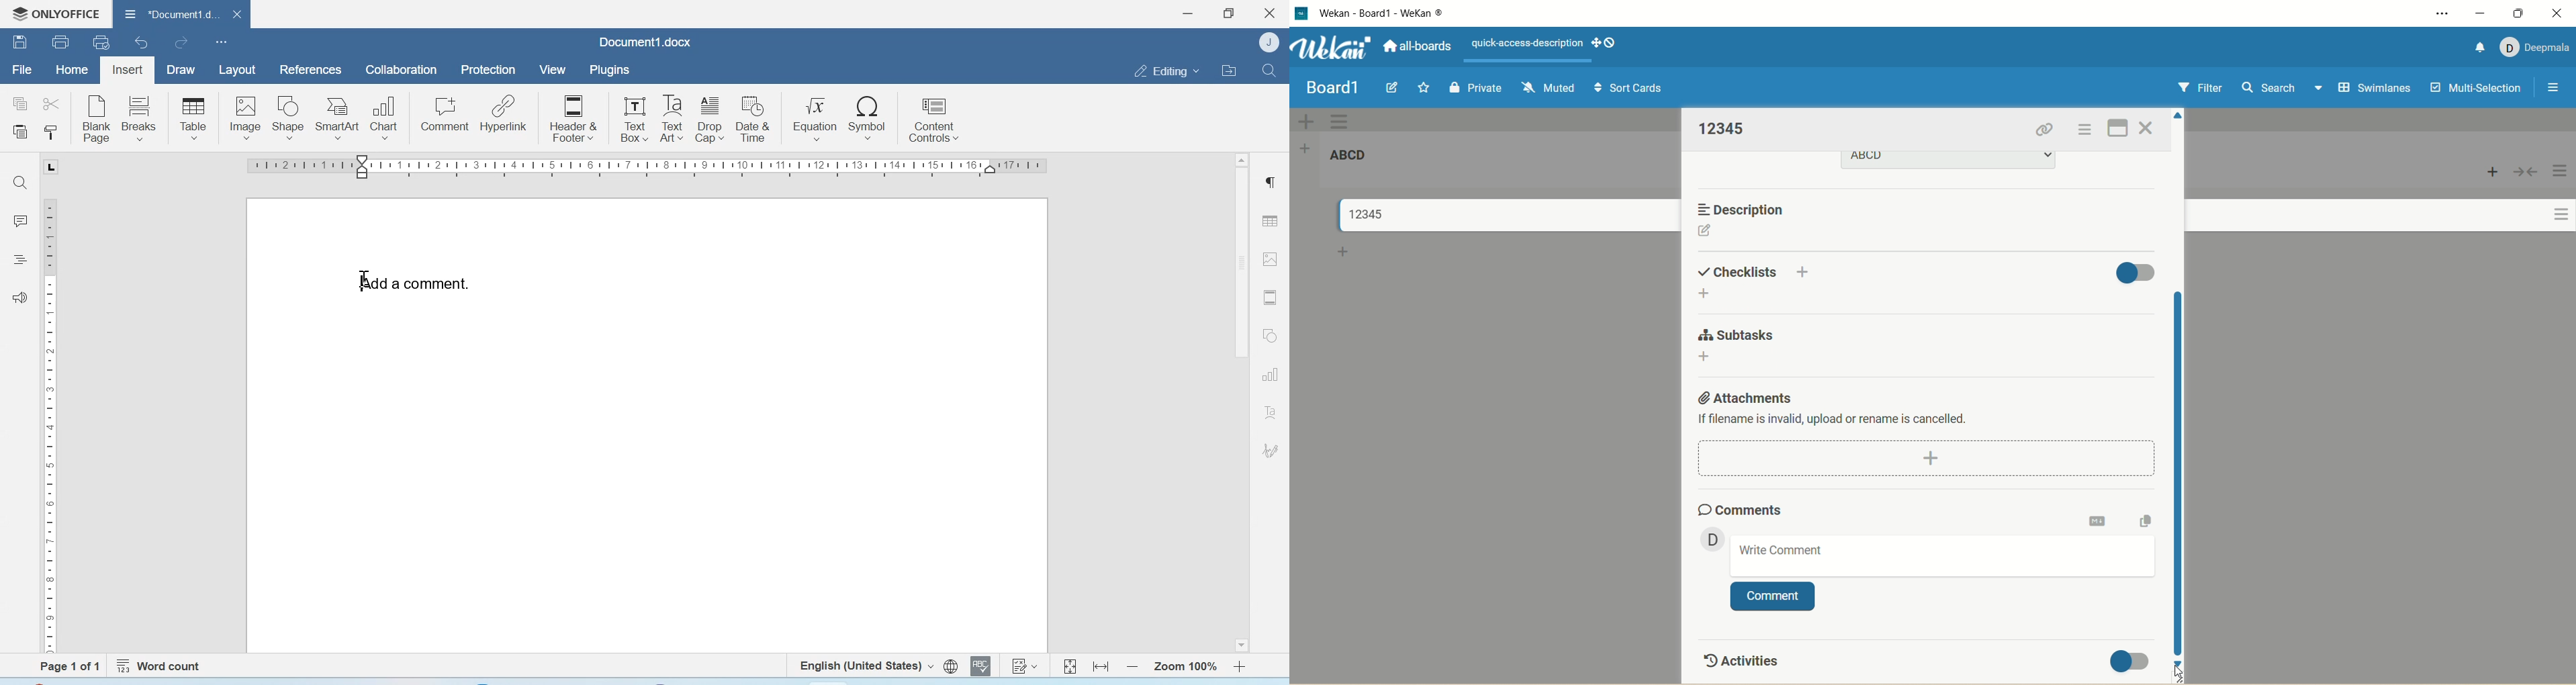 The width and height of the screenshot is (2576, 700). What do you see at coordinates (1241, 401) in the screenshot?
I see `Scrollbar` at bounding box center [1241, 401].